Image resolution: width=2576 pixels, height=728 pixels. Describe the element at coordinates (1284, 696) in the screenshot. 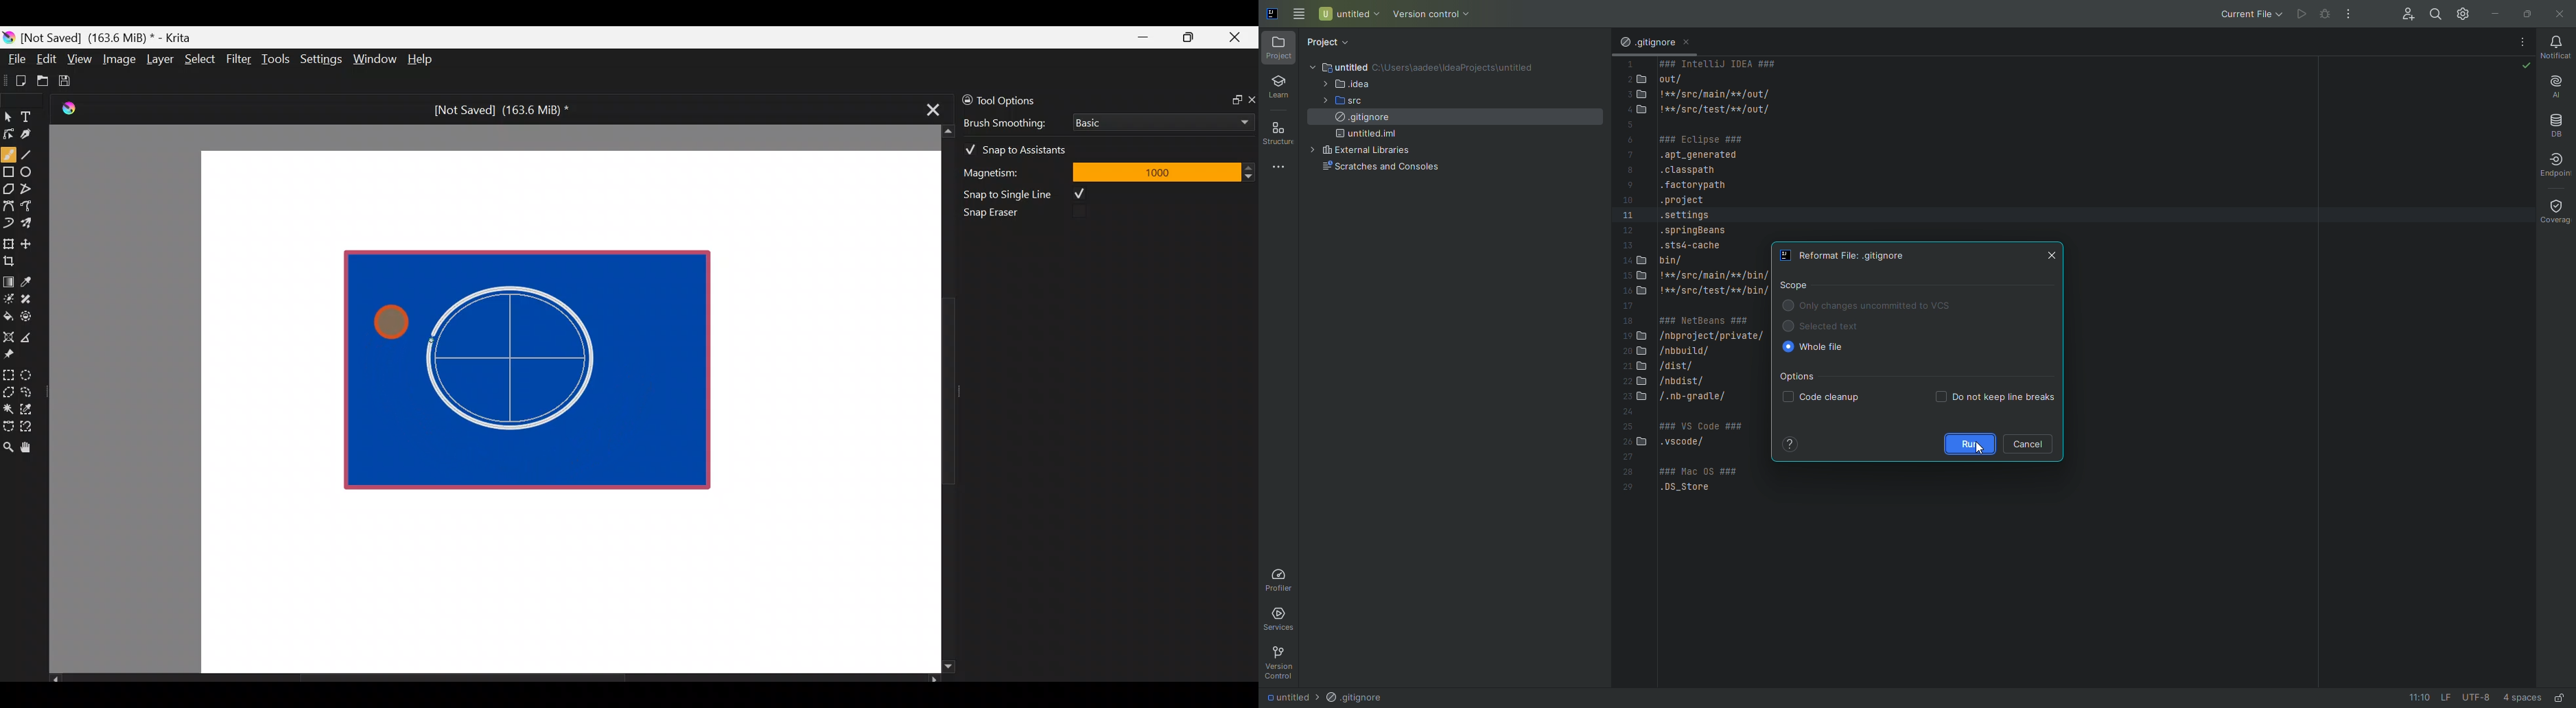

I see `Untitled` at that location.